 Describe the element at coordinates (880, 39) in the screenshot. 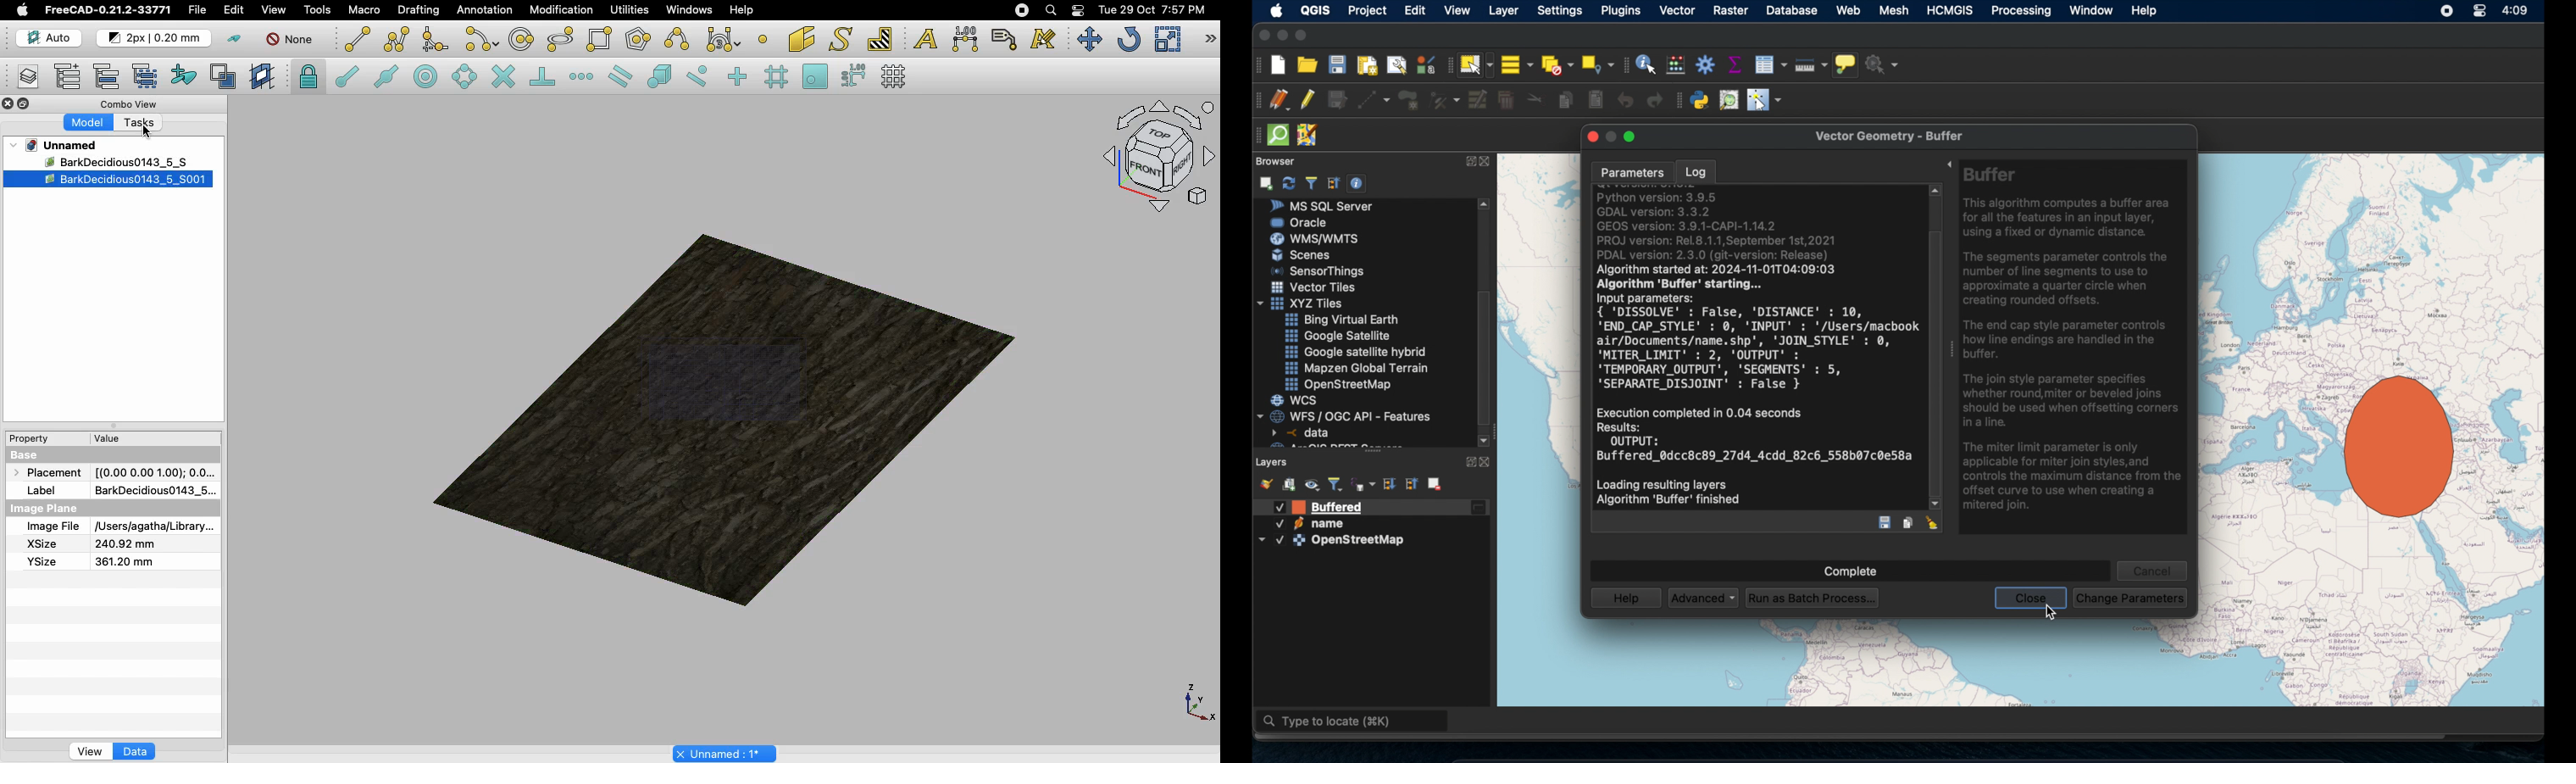

I see `Hatch` at that location.